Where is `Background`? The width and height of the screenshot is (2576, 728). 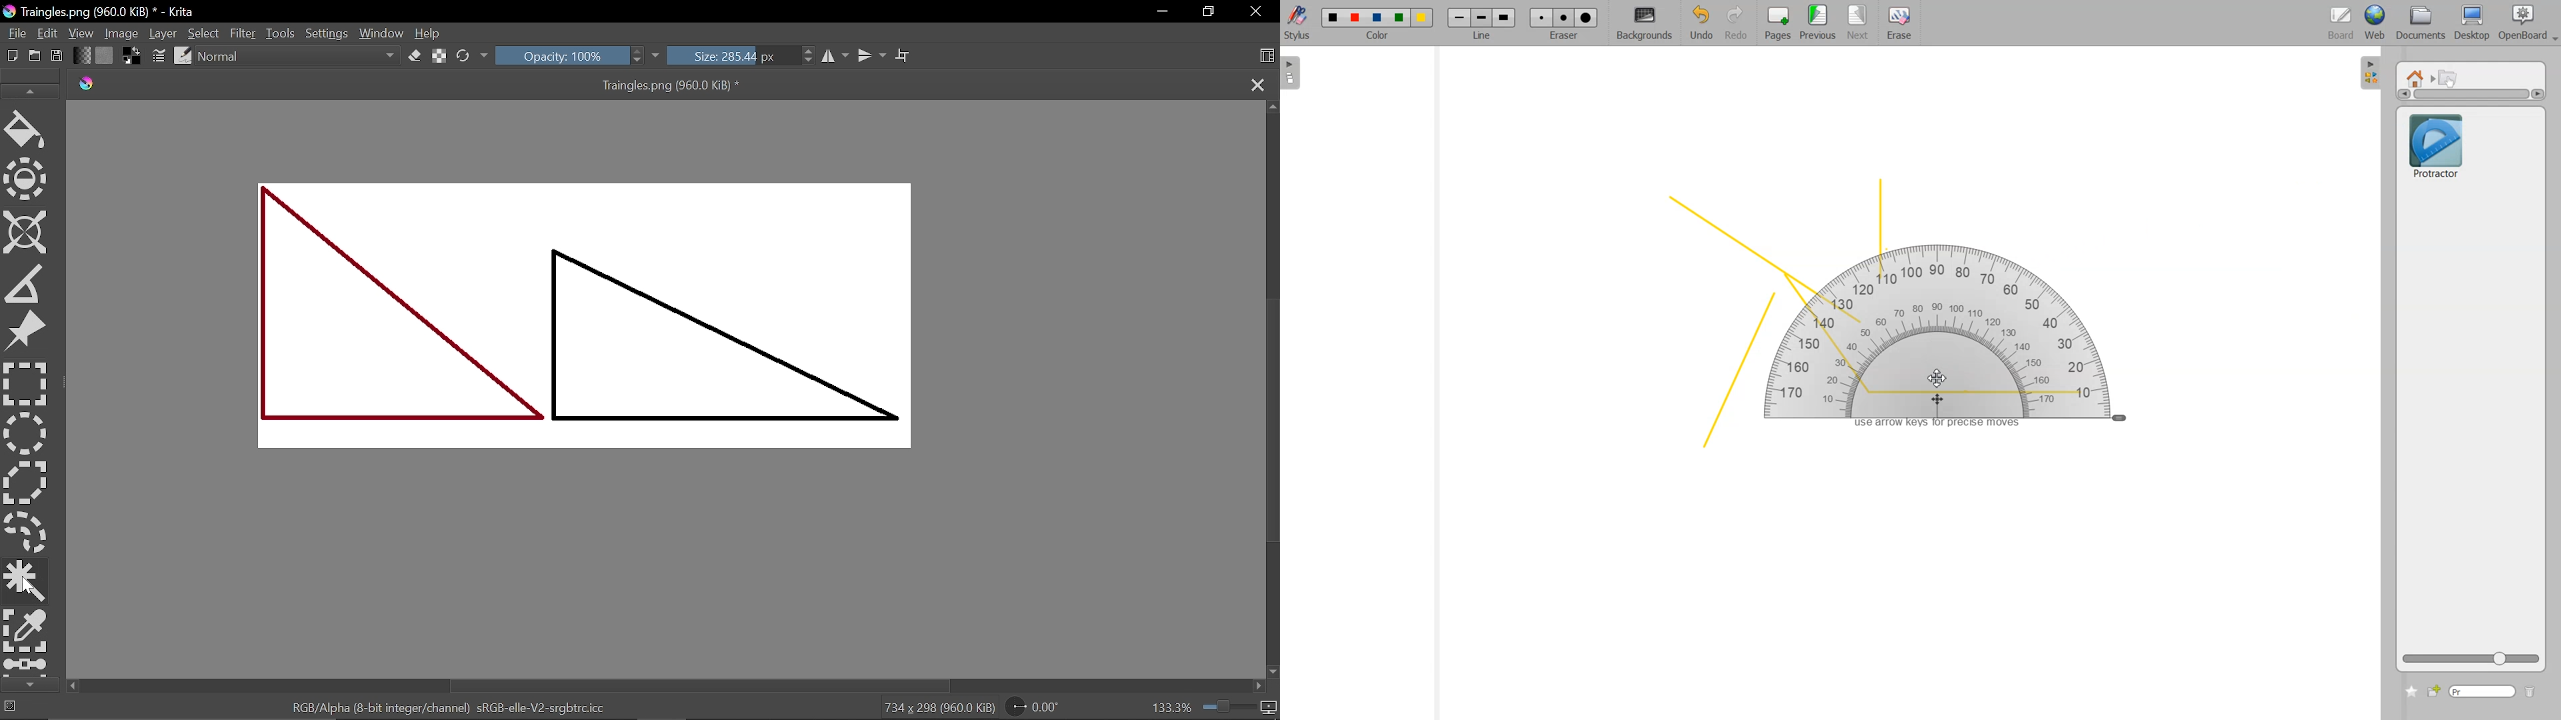
Background is located at coordinates (1645, 24).